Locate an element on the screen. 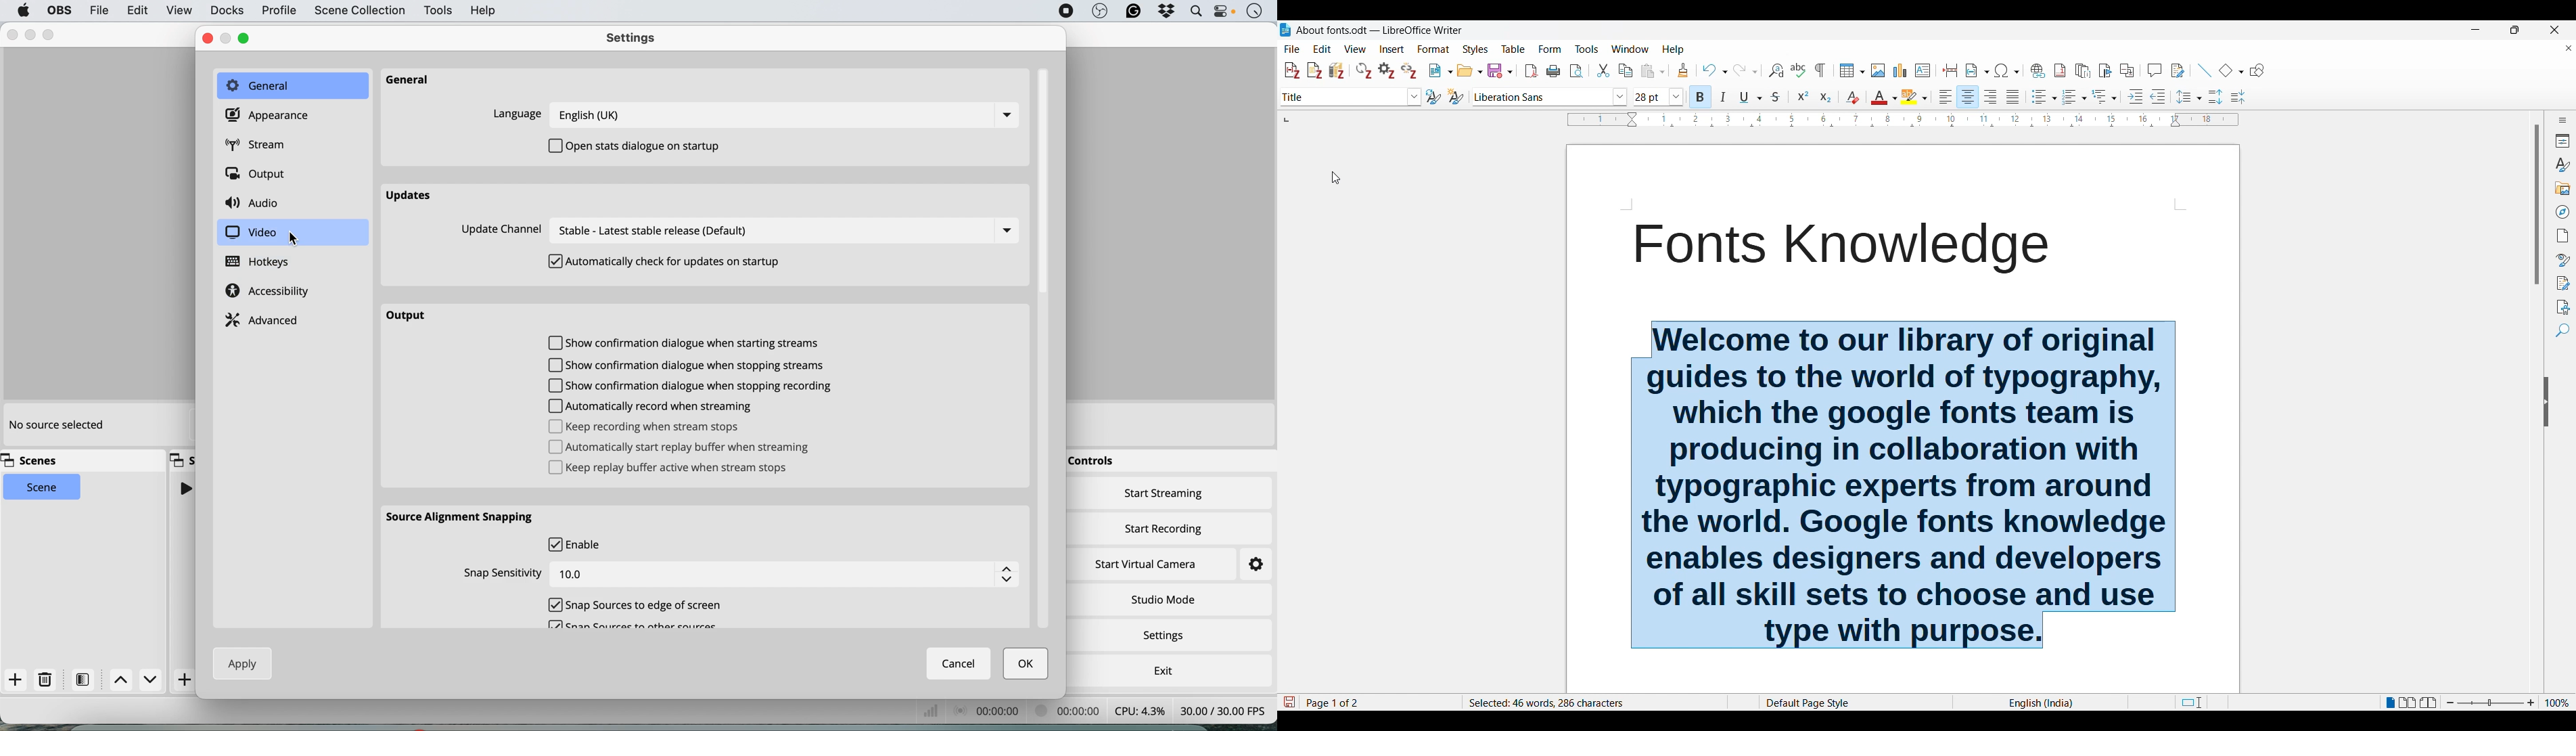 The height and width of the screenshot is (756, 2576). keep replay buffer active when stream stops is located at coordinates (673, 470).